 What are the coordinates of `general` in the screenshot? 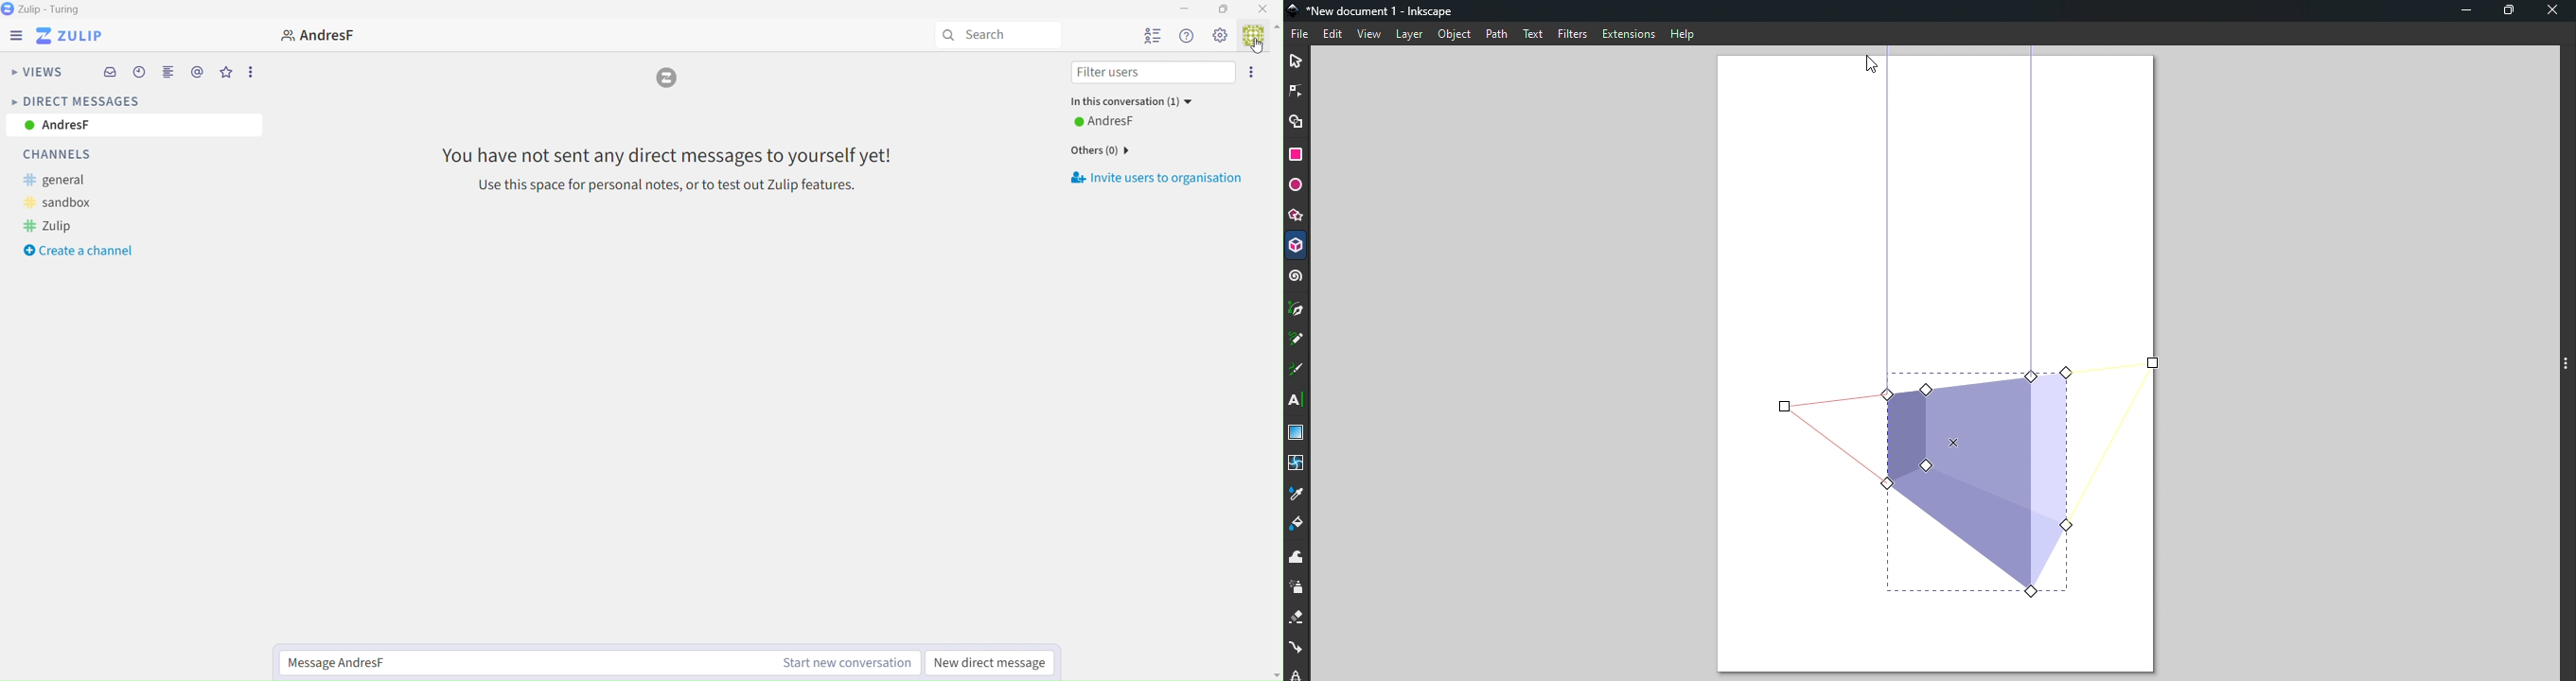 It's located at (65, 181).